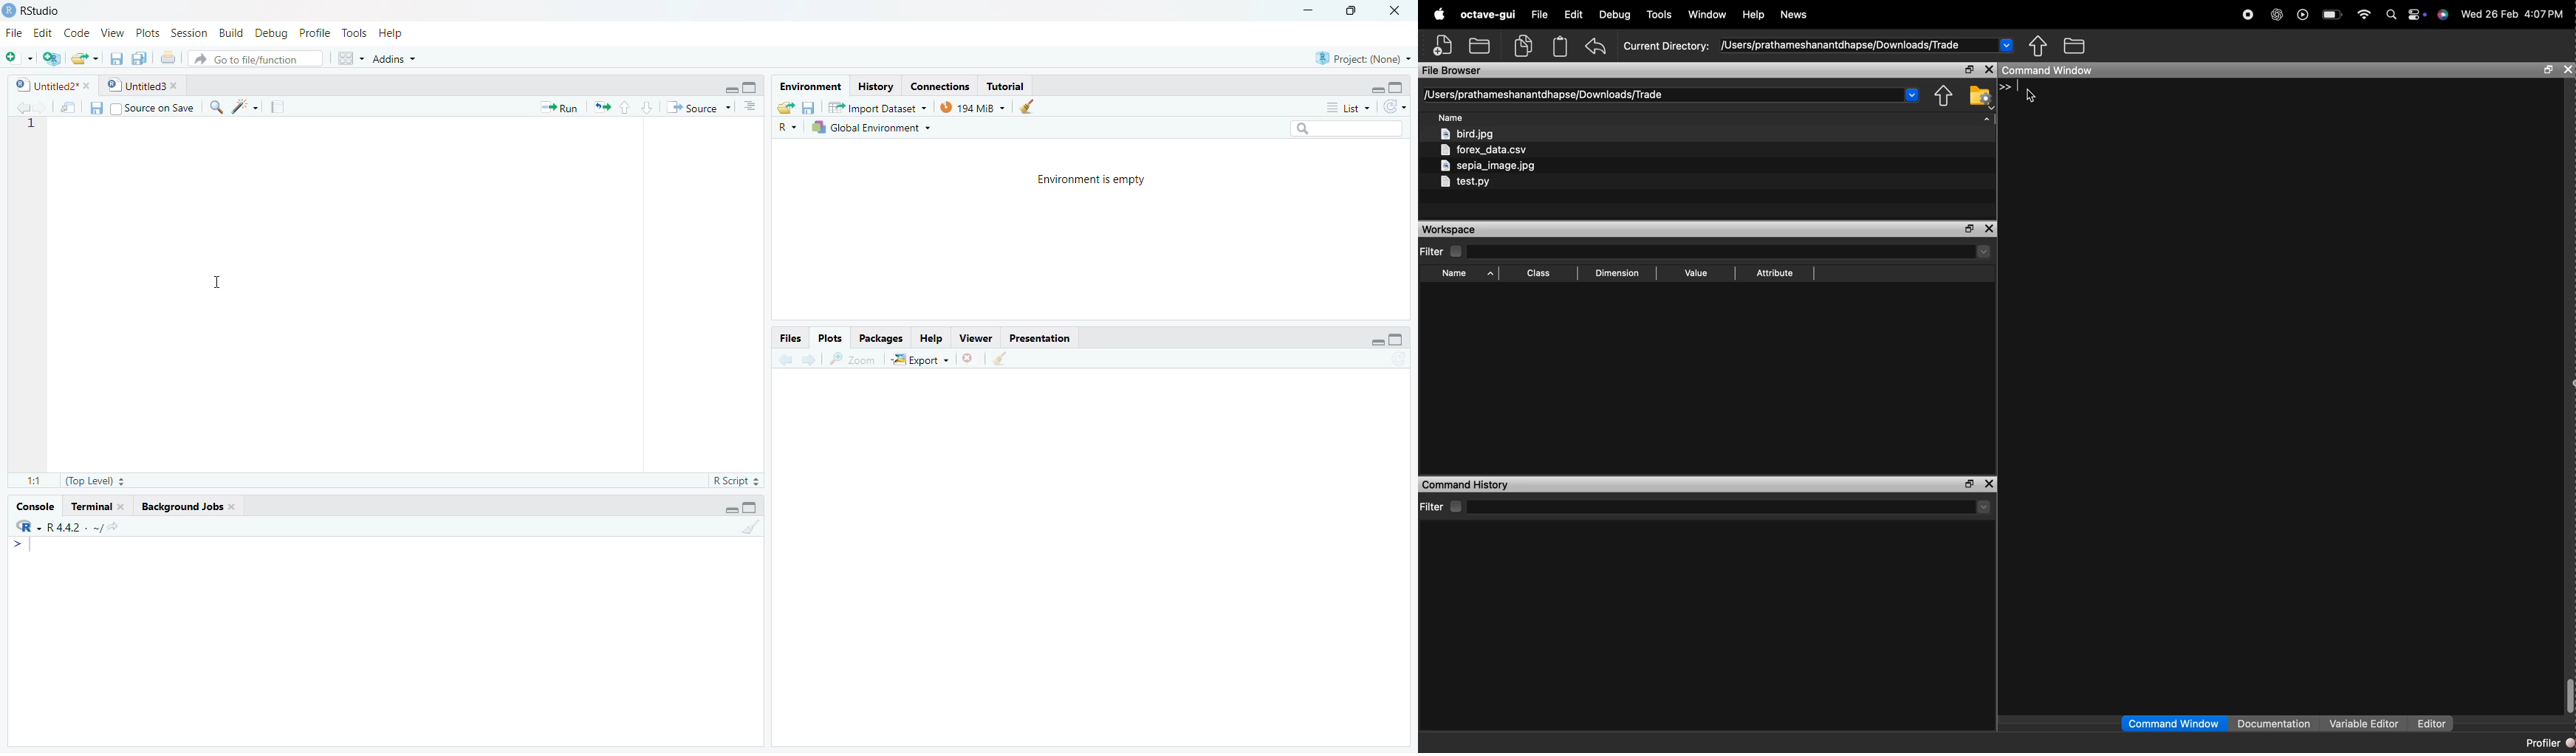  What do you see at coordinates (1393, 10) in the screenshot?
I see `Close` at bounding box center [1393, 10].